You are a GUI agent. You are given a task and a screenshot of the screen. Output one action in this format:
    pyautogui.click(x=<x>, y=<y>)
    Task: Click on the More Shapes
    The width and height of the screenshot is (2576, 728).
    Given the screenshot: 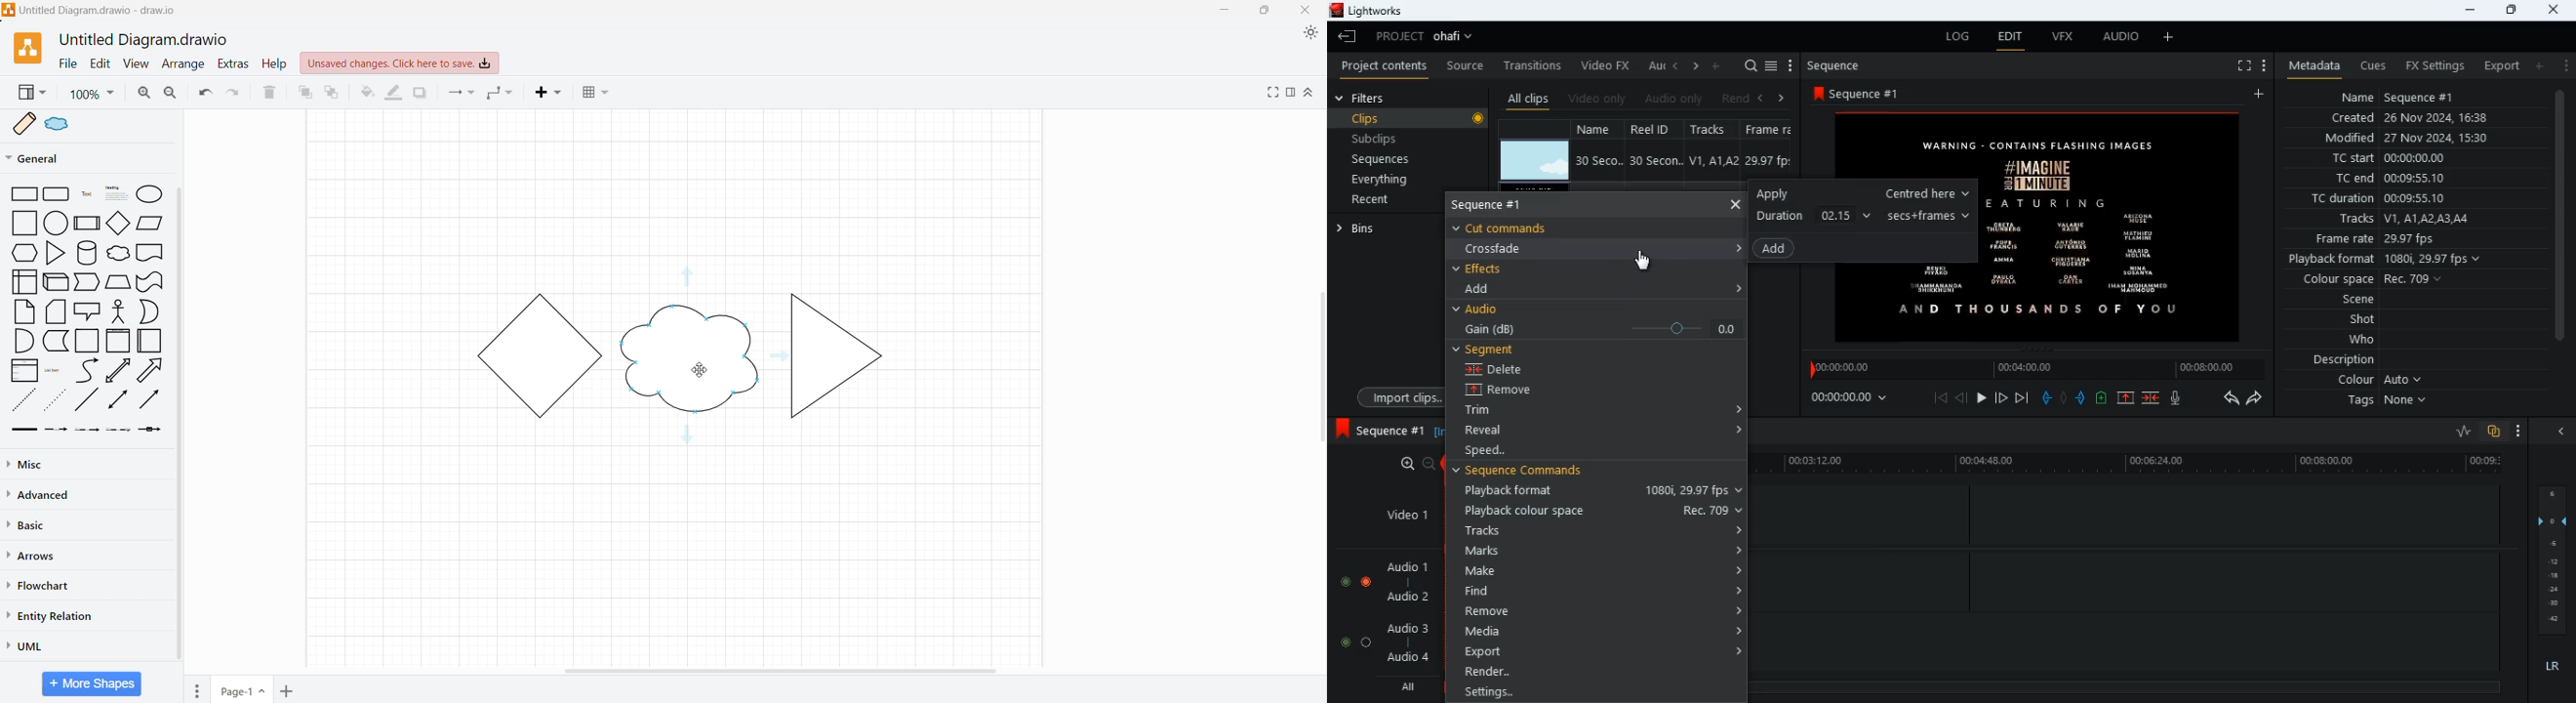 What is the action you would take?
    pyautogui.click(x=91, y=684)
    